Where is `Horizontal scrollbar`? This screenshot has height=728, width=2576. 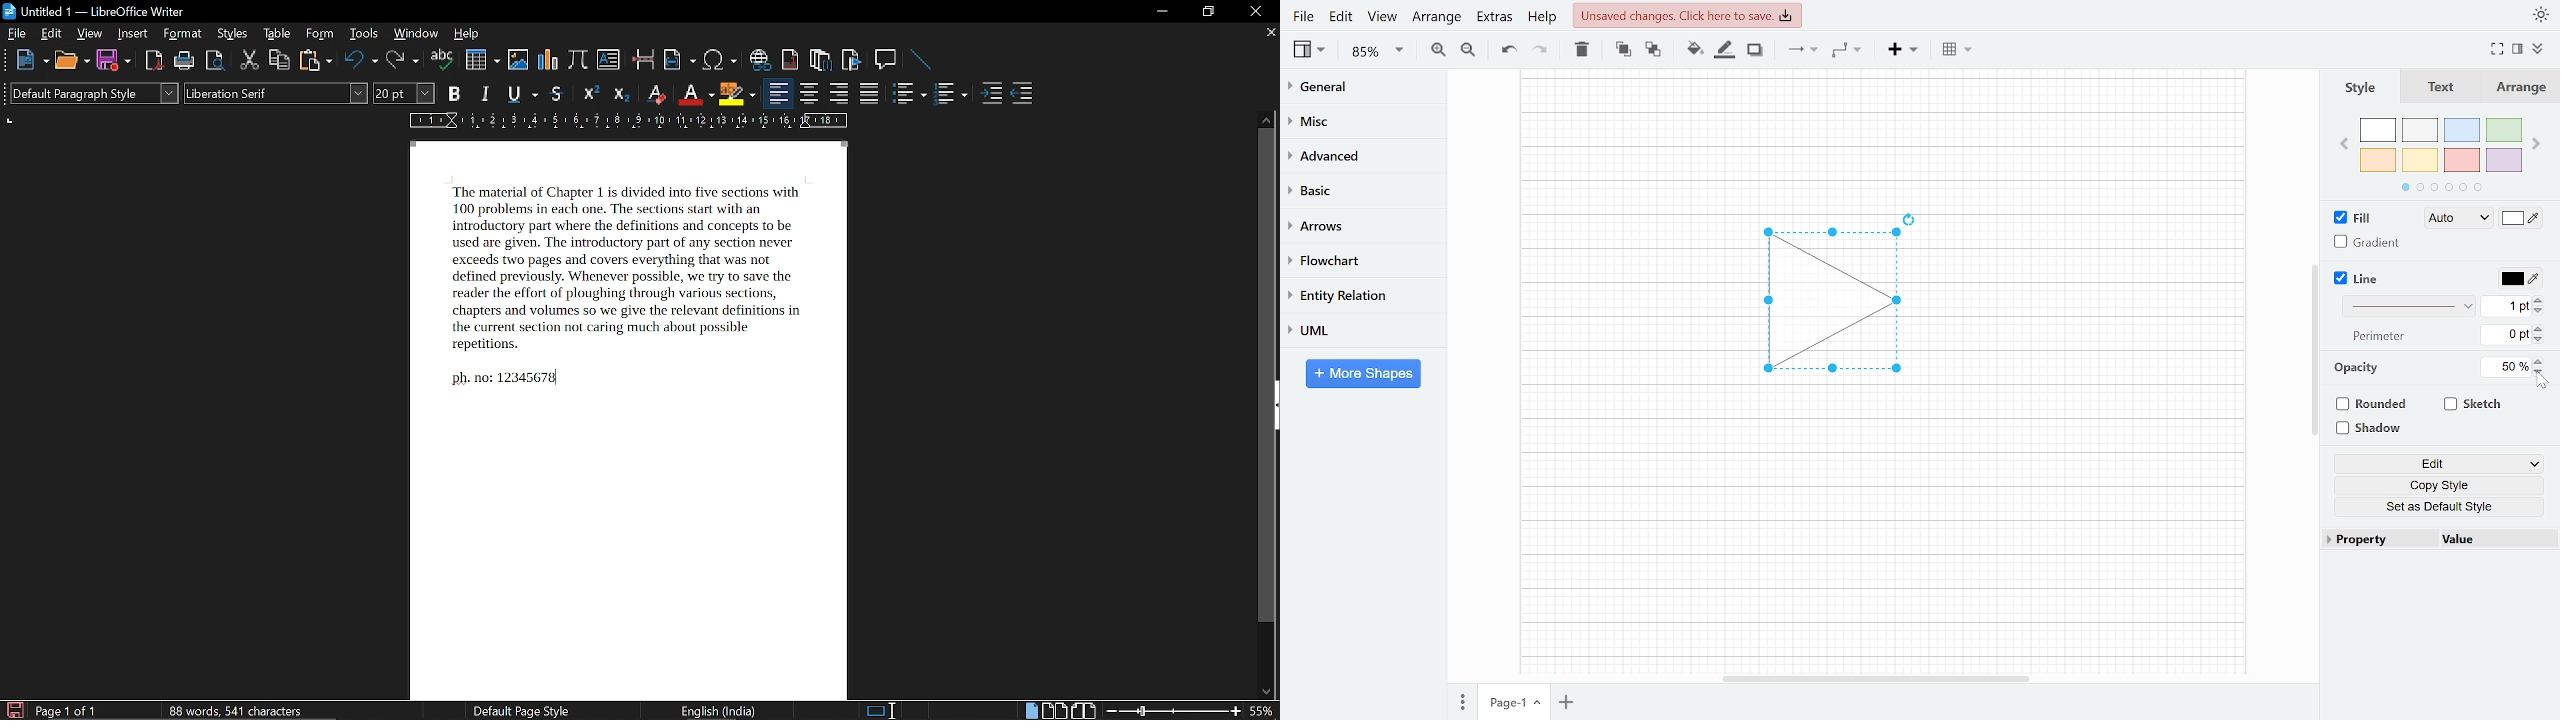 Horizontal scrollbar is located at coordinates (1878, 678).